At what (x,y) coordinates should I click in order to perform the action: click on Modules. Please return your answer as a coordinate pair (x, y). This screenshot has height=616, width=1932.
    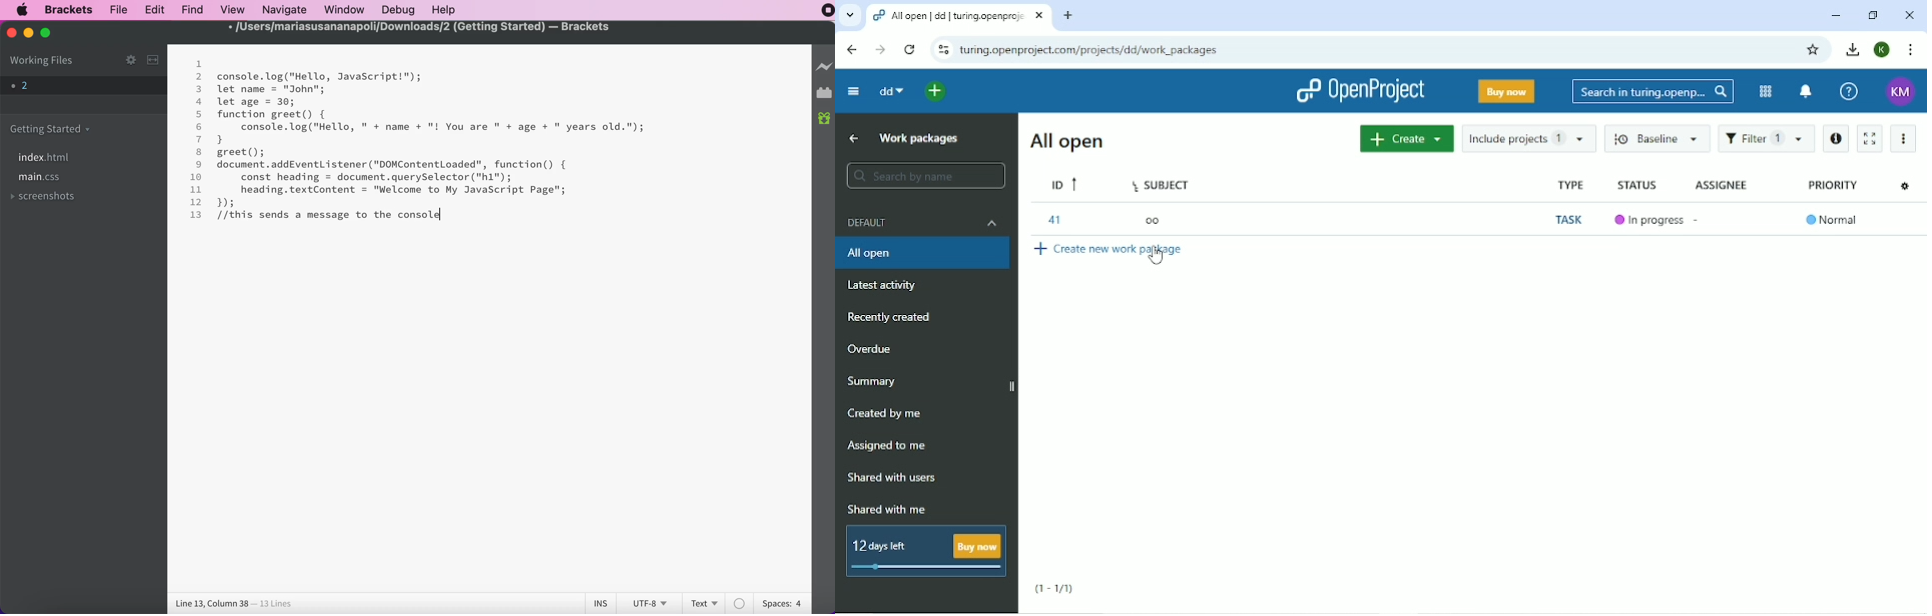
    Looking at the image, I should click on (1764, 90).